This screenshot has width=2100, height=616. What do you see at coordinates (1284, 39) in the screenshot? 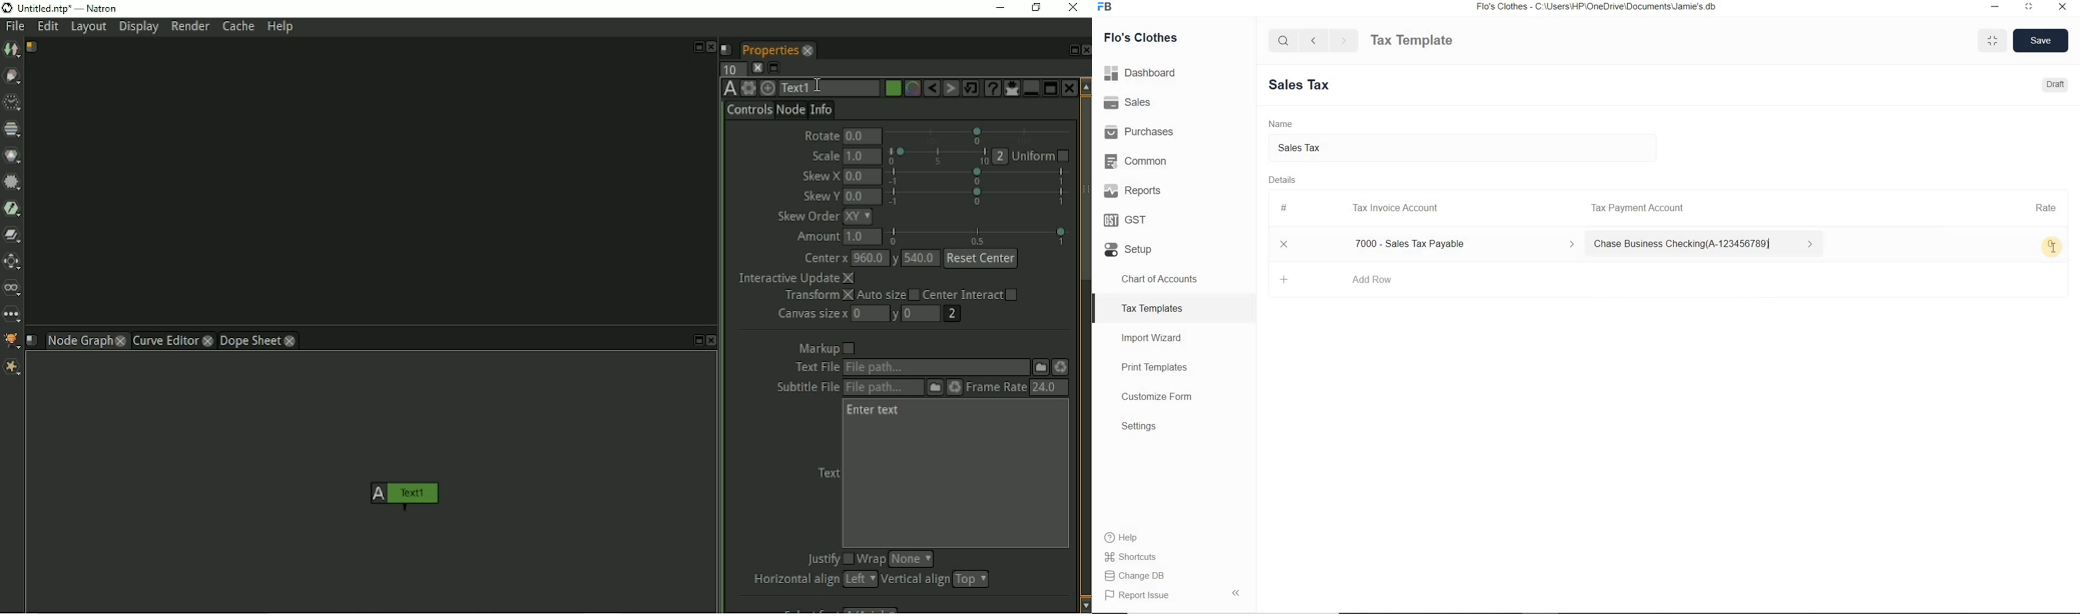
I see `Search Bar` at bounding box center [1284, 39].